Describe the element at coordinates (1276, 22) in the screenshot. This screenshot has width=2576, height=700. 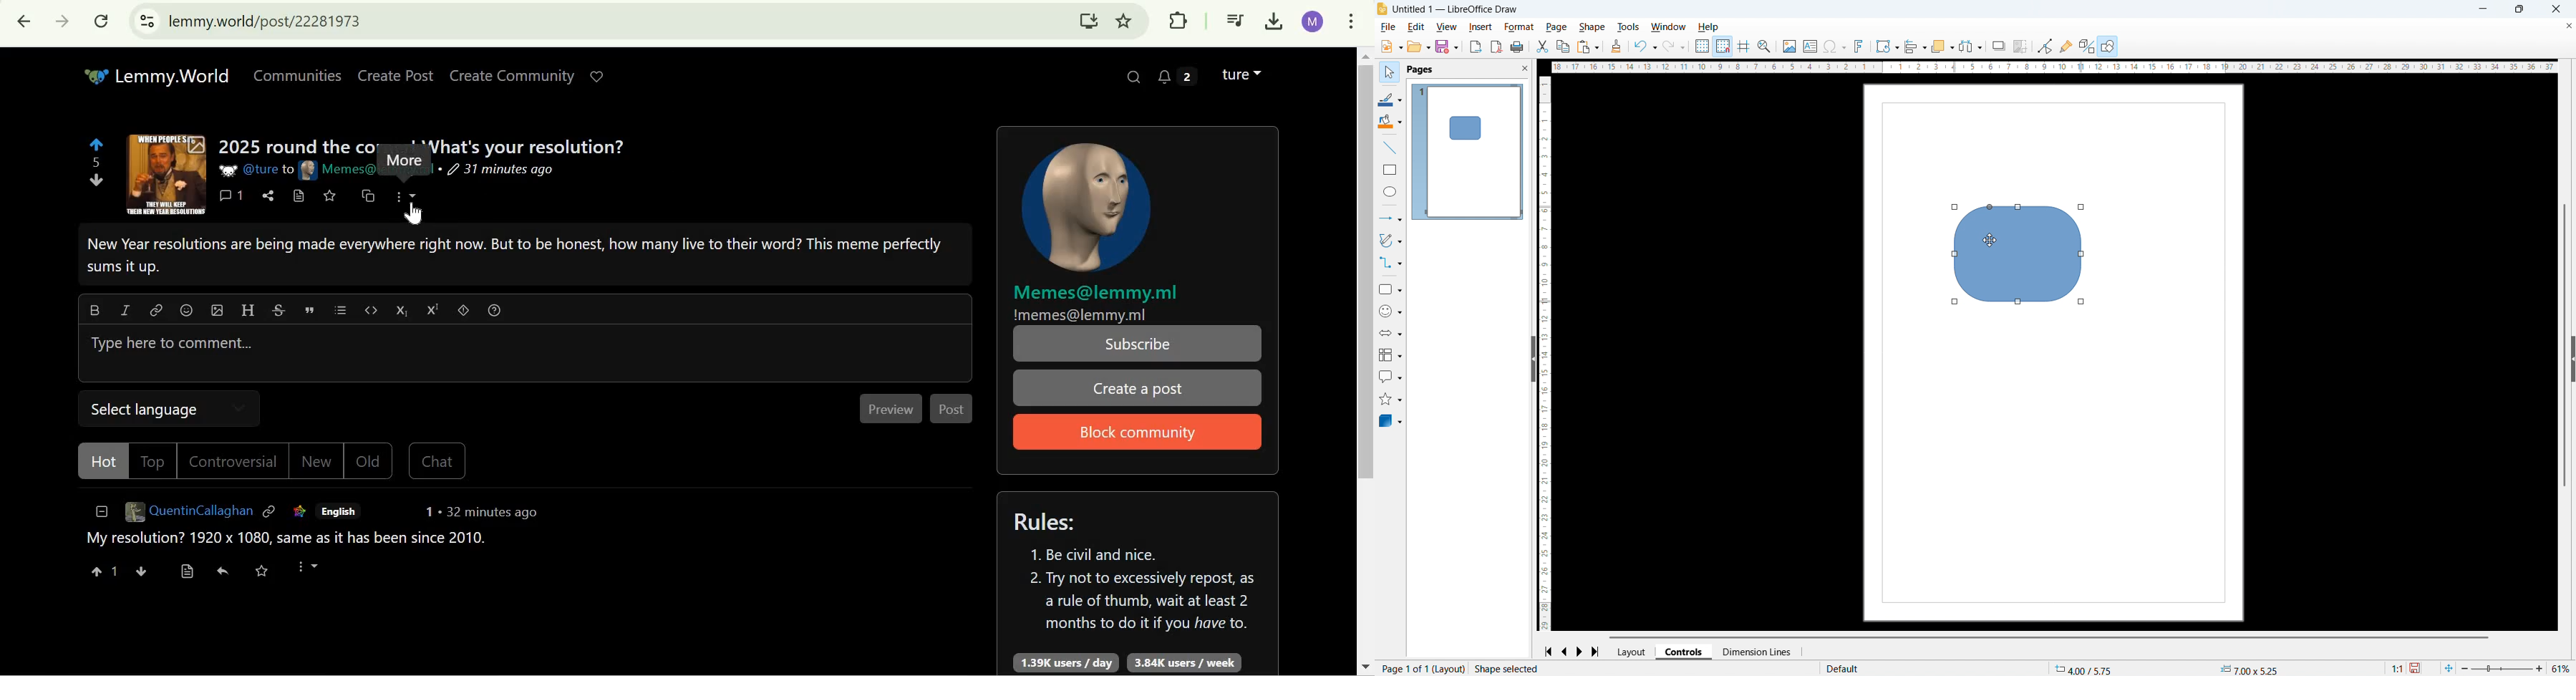
I see `Downloads` at that location.